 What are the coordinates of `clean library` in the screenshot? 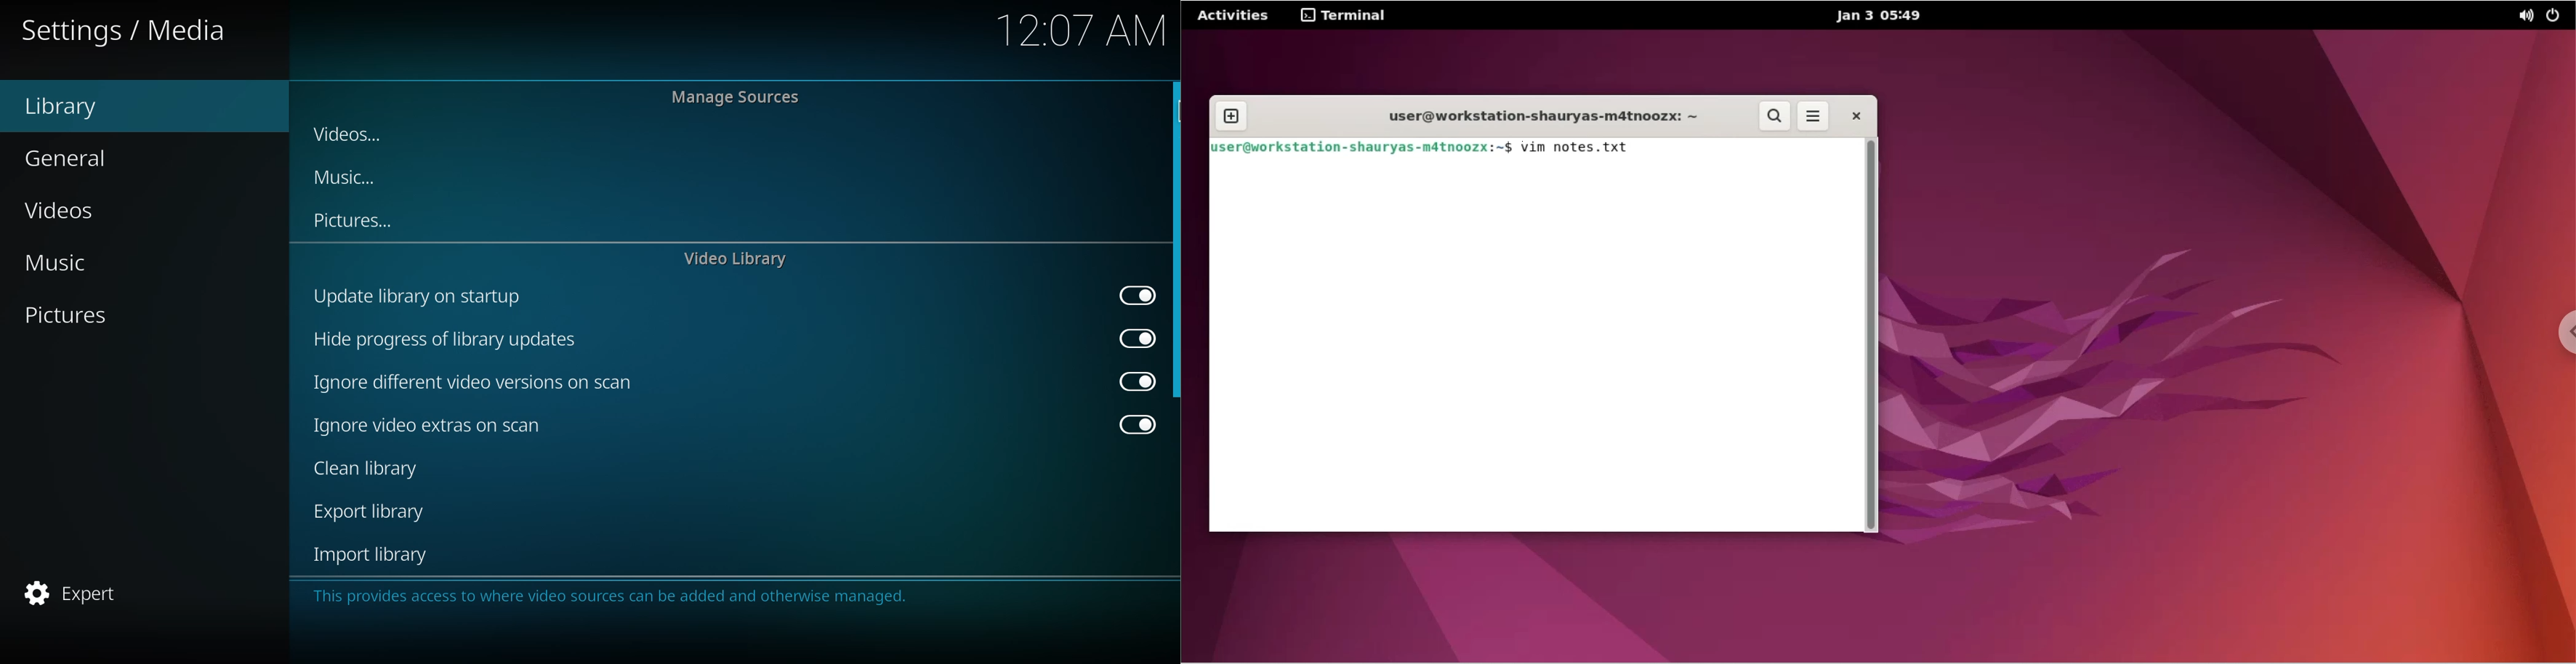 It's located at (425, 427).